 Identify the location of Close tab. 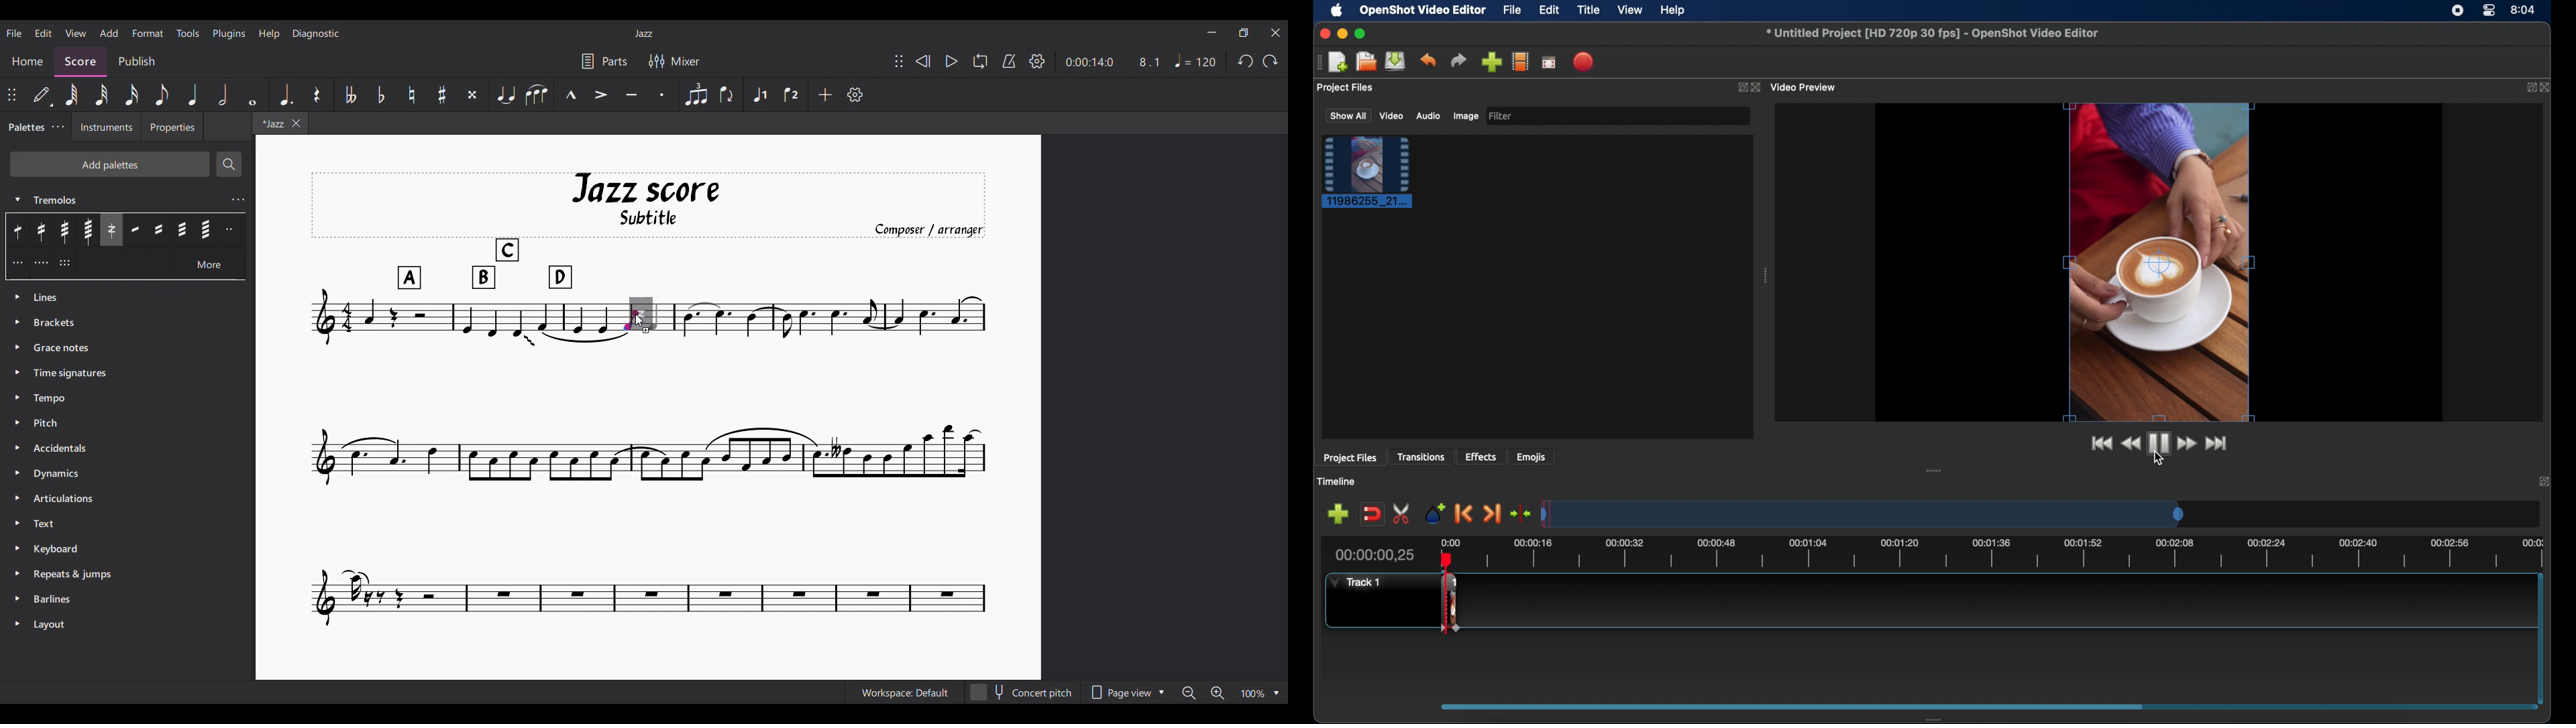
(296, 123).